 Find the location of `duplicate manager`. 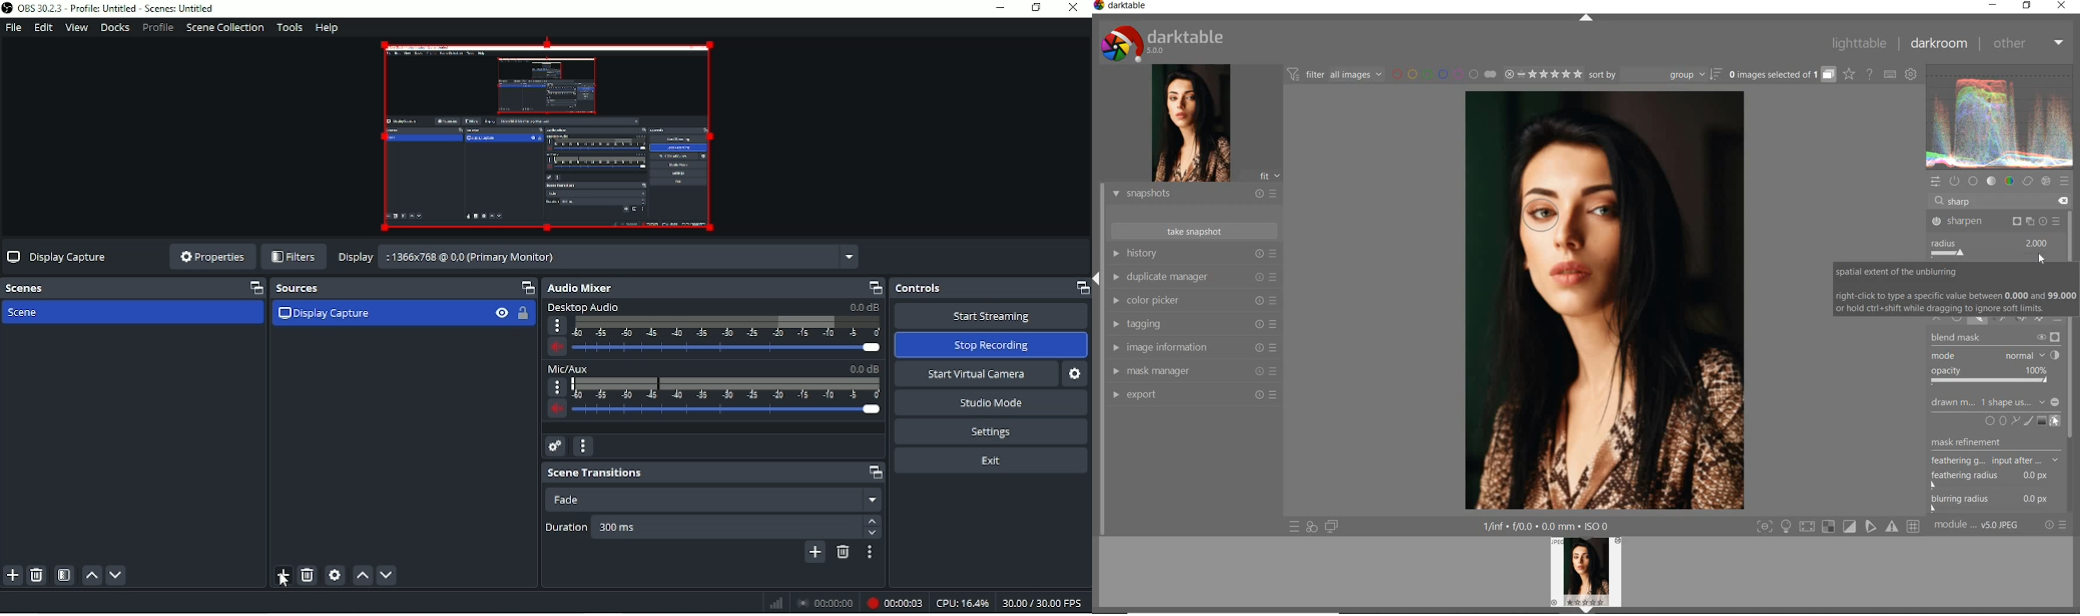

duplicate manager is located at coordinates (1194, 276).